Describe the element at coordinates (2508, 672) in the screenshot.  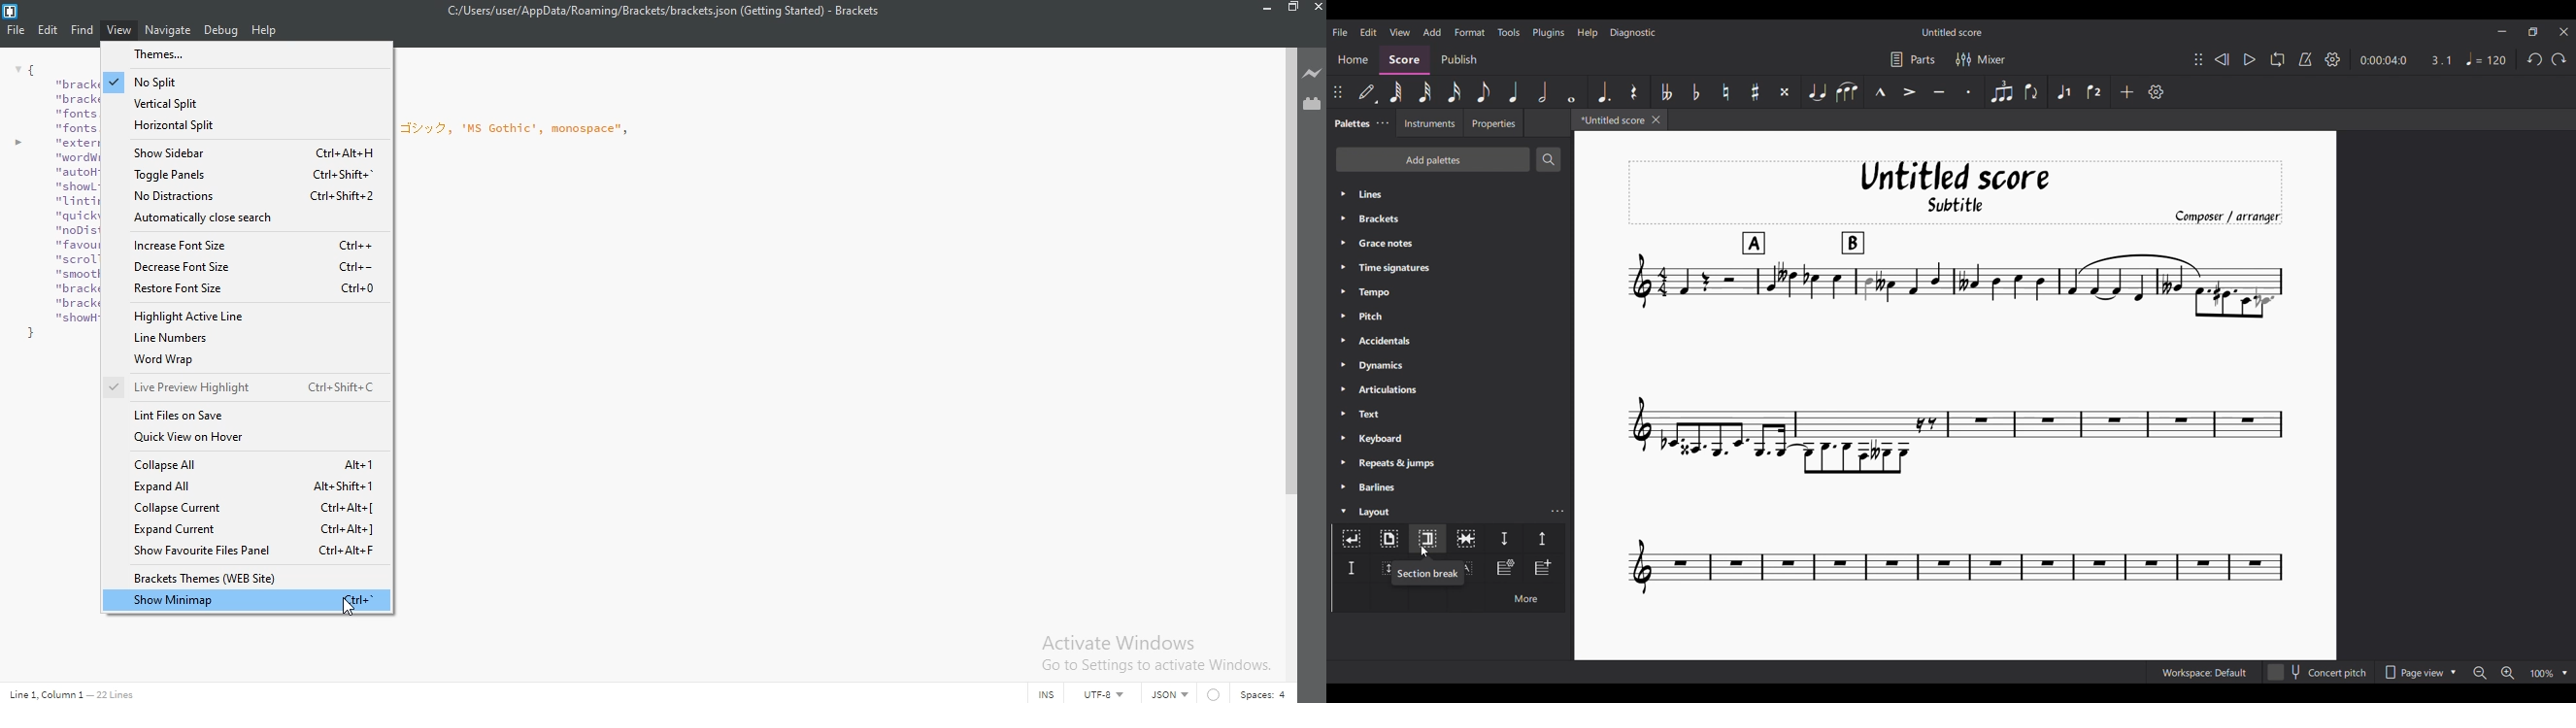
I see `Zoom in` at that location.